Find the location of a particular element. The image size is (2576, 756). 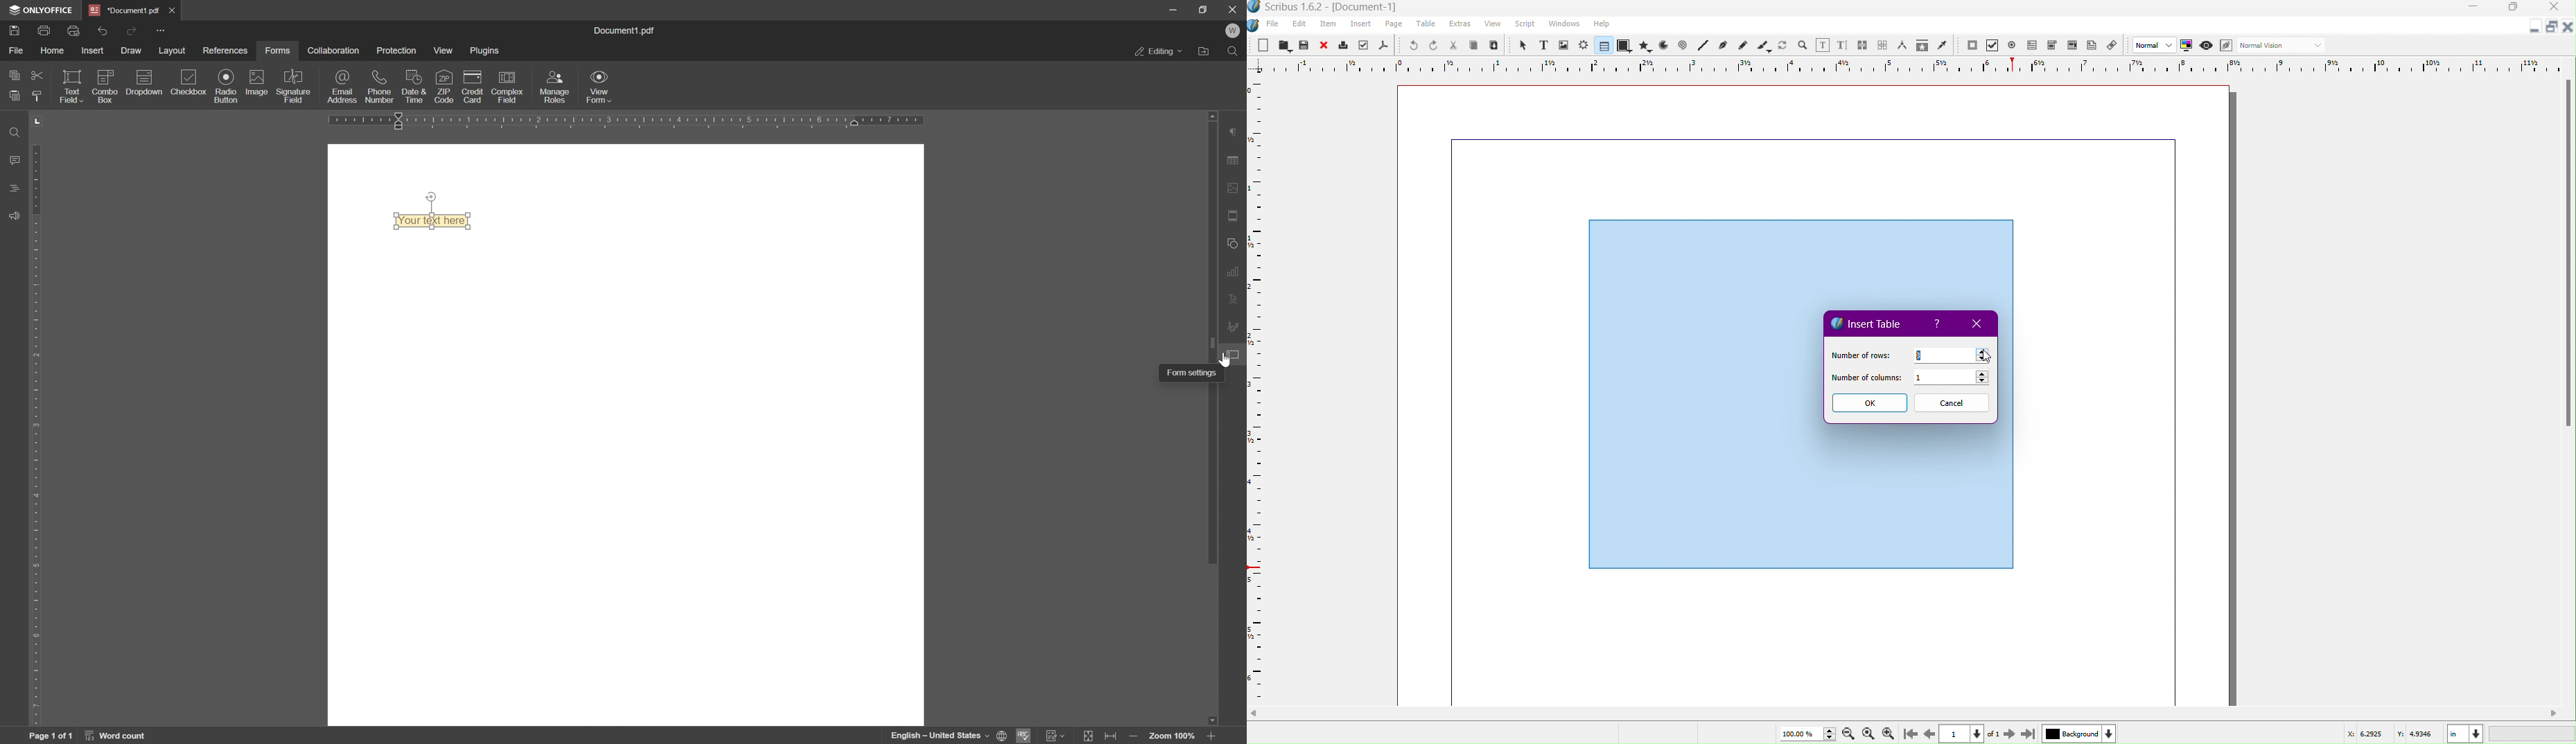

Redo is located at coordinates (1434, 46).